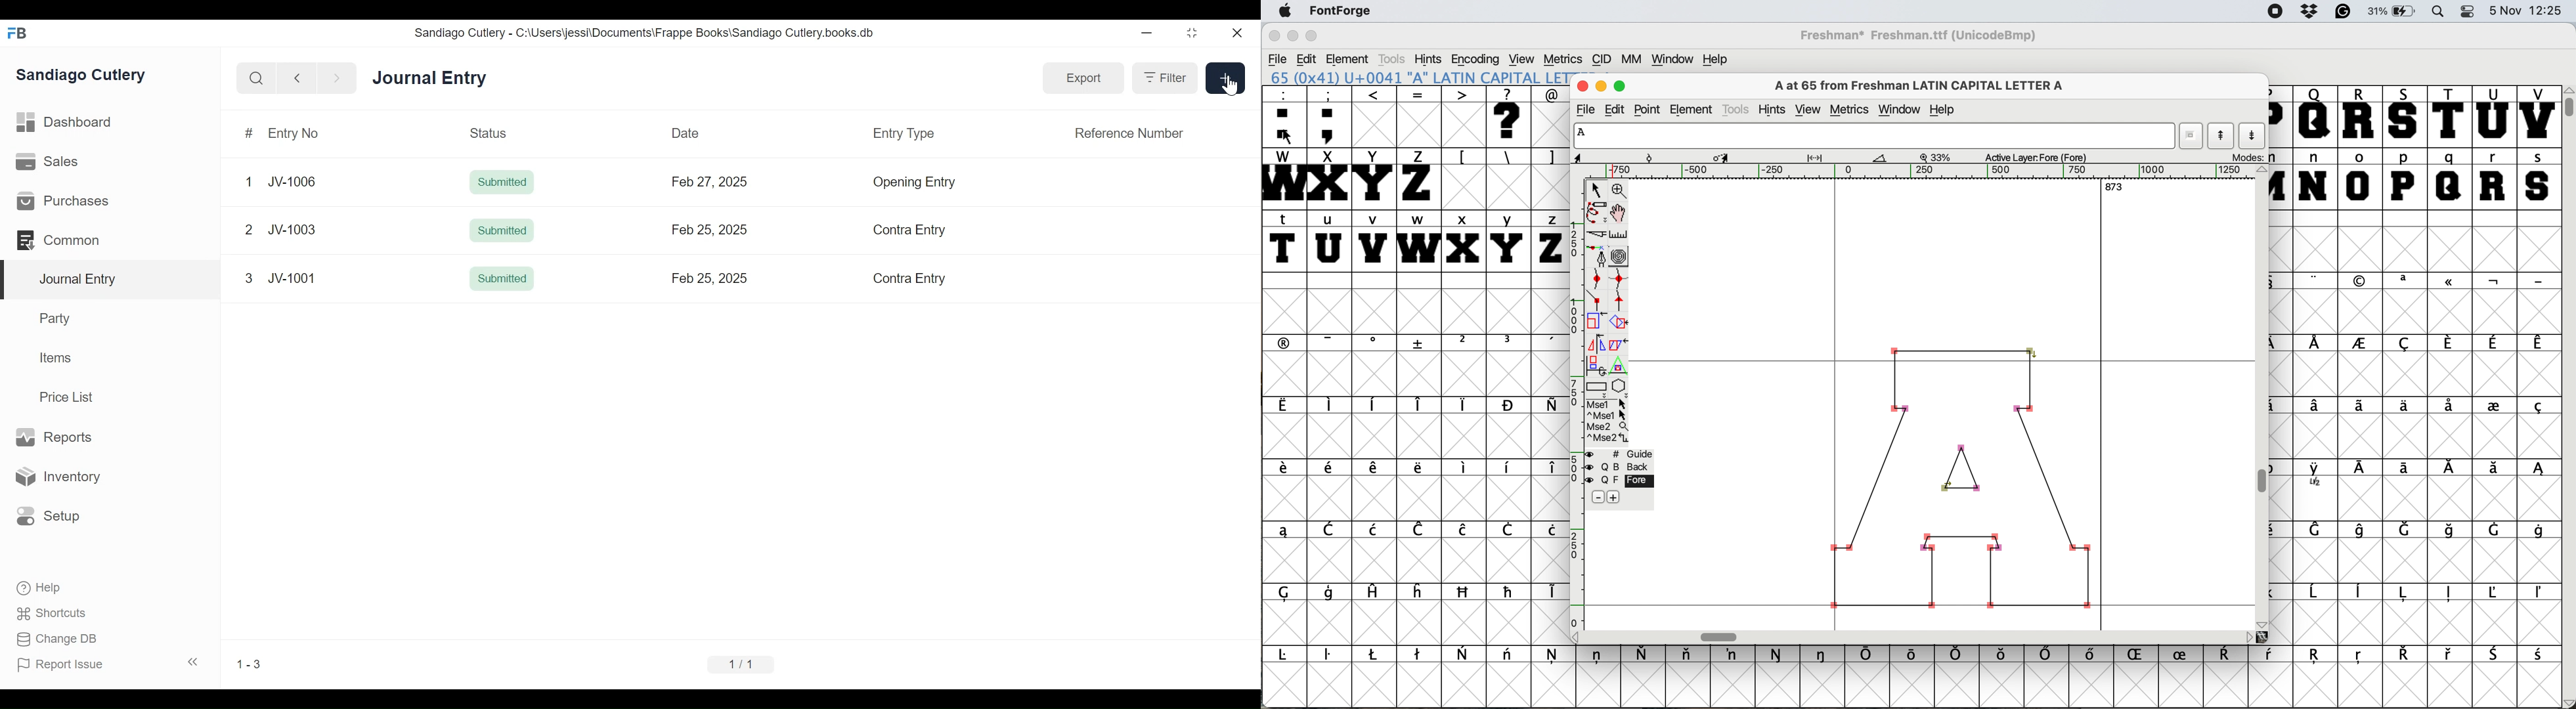 The image size is (2576, 728). I want to click on ;, so click(1331, 116).